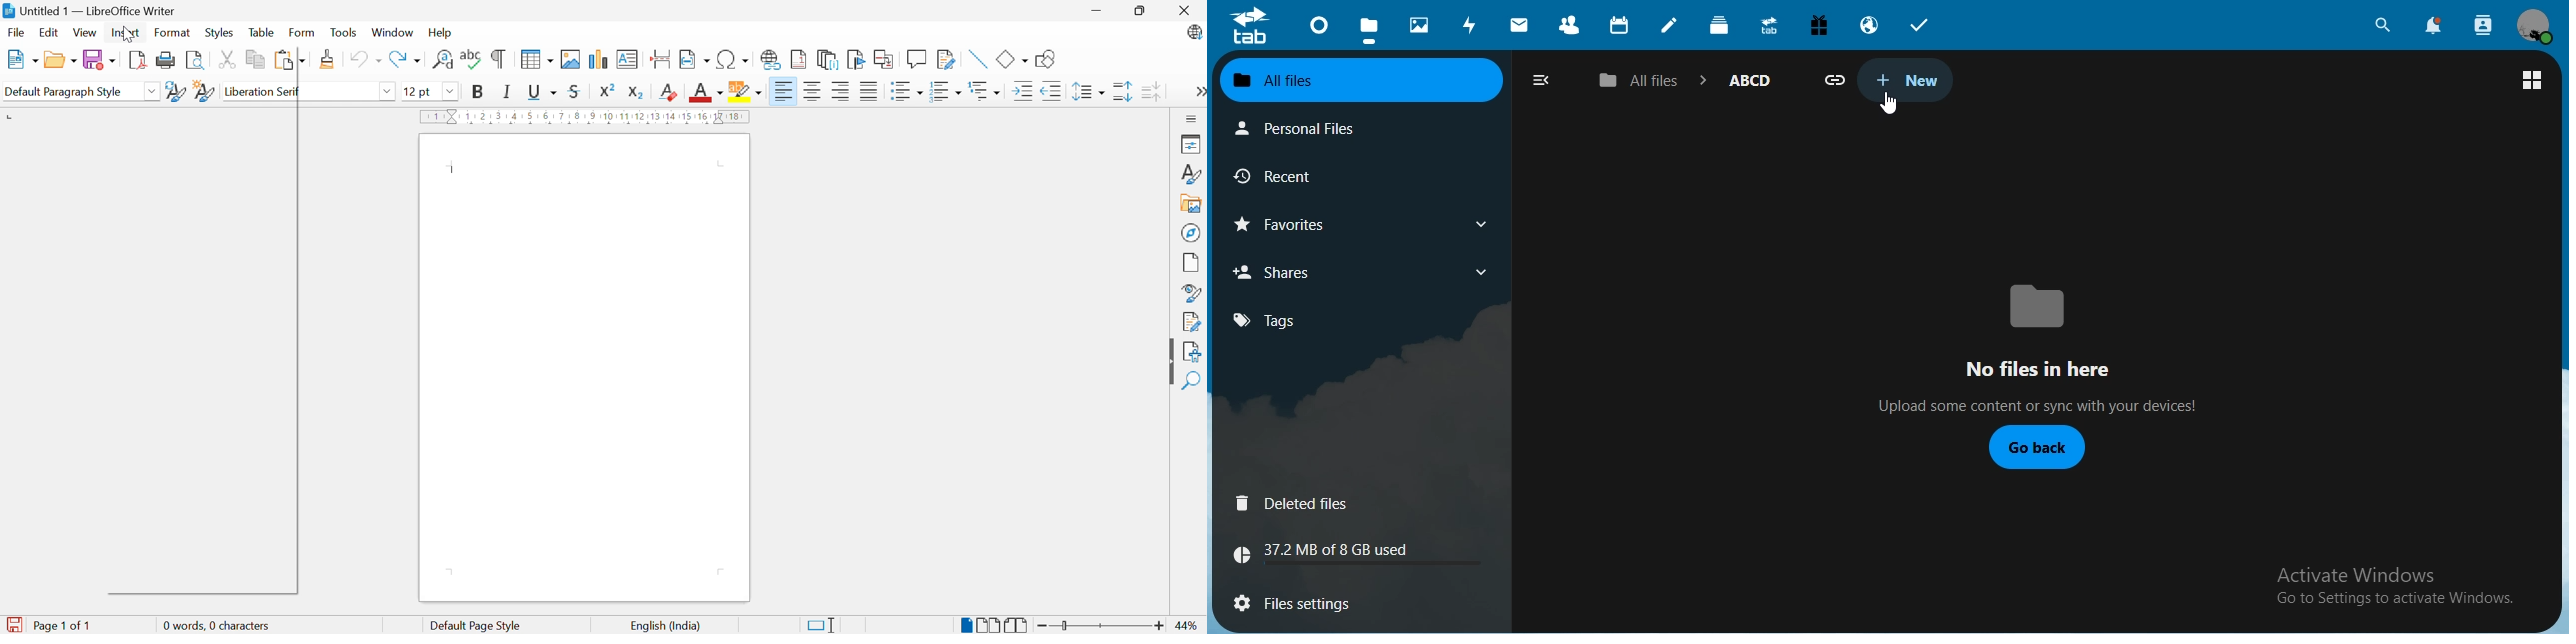 This screenshot has height=644, width=2576. Describe the element at coordinates (732, 60) in the screenshot. I see `Insert special characters` at that location.